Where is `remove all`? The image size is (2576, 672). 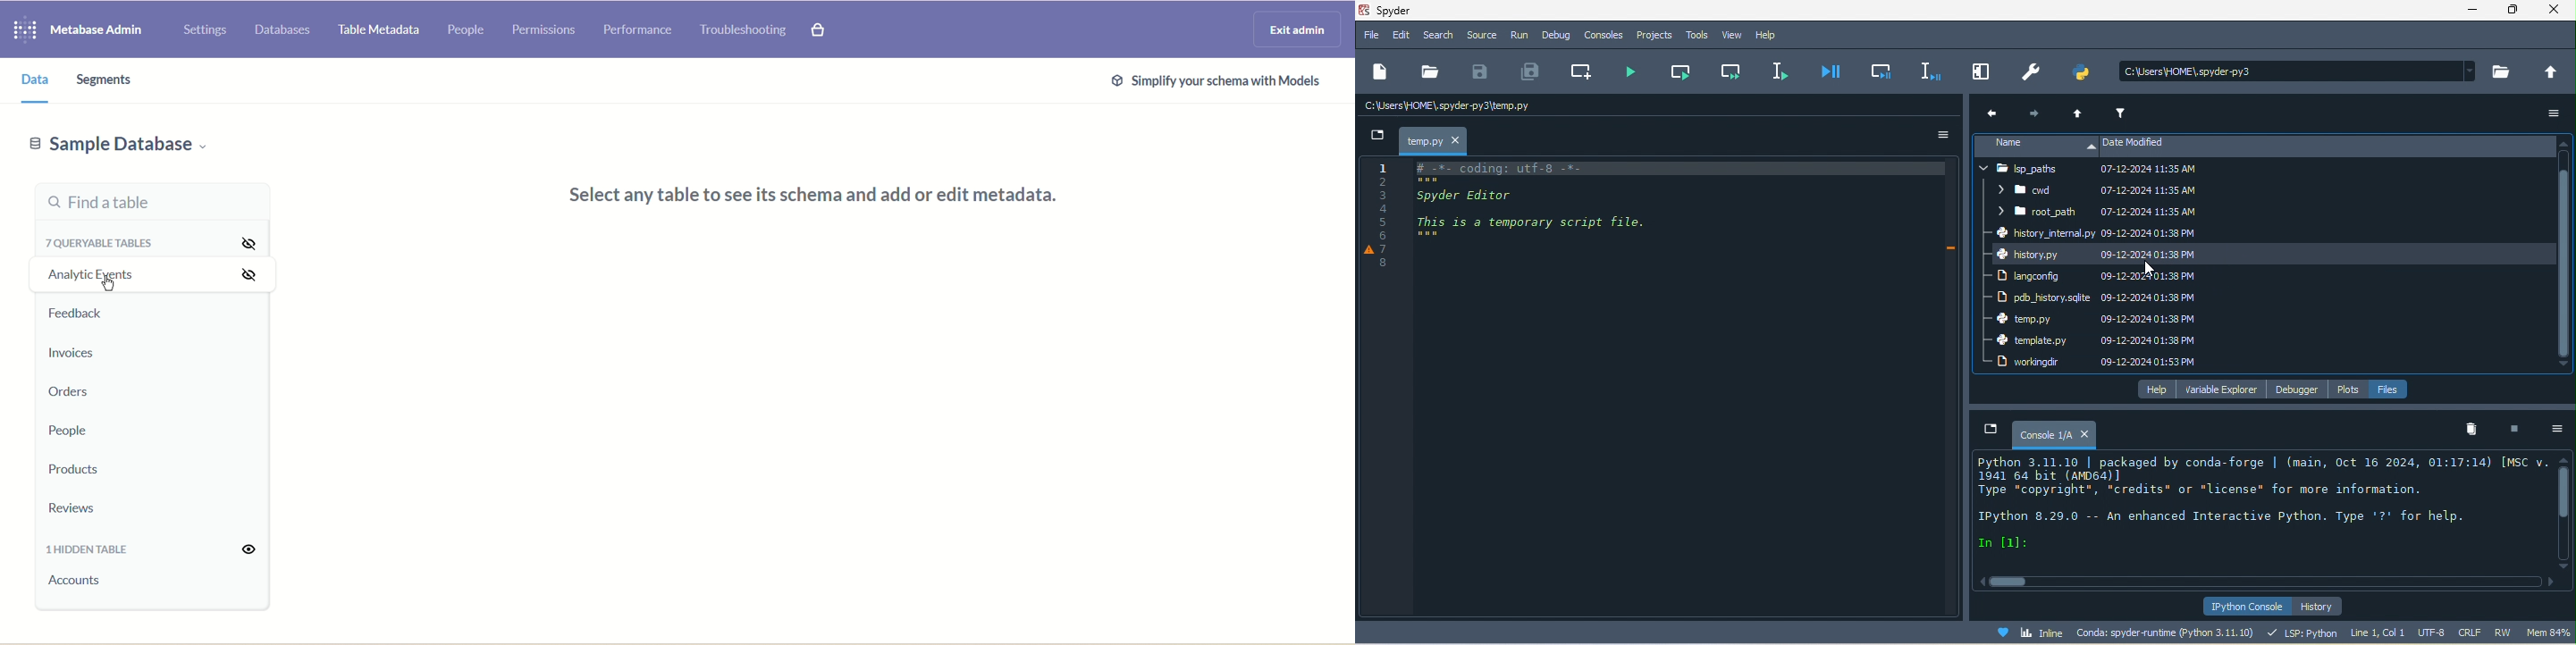
remove all is located at coordinates (2474, 430).